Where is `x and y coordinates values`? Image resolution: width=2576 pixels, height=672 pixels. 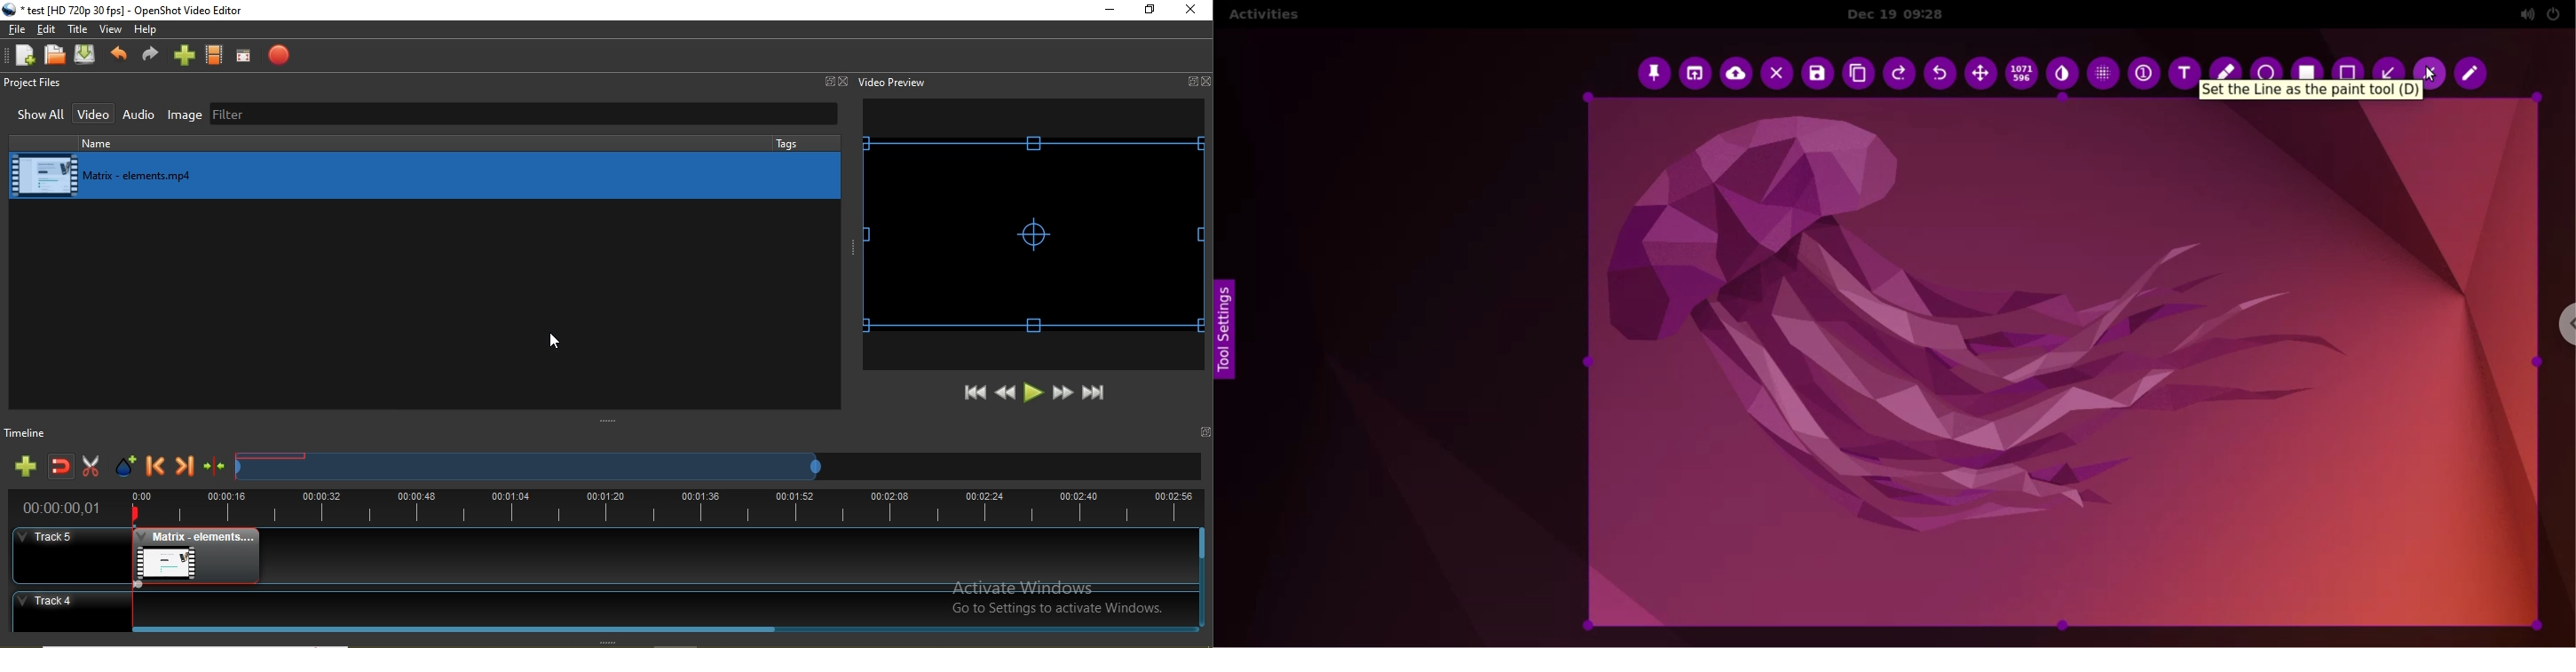 x and y coordinates values is located at coordinates (2023, 74).